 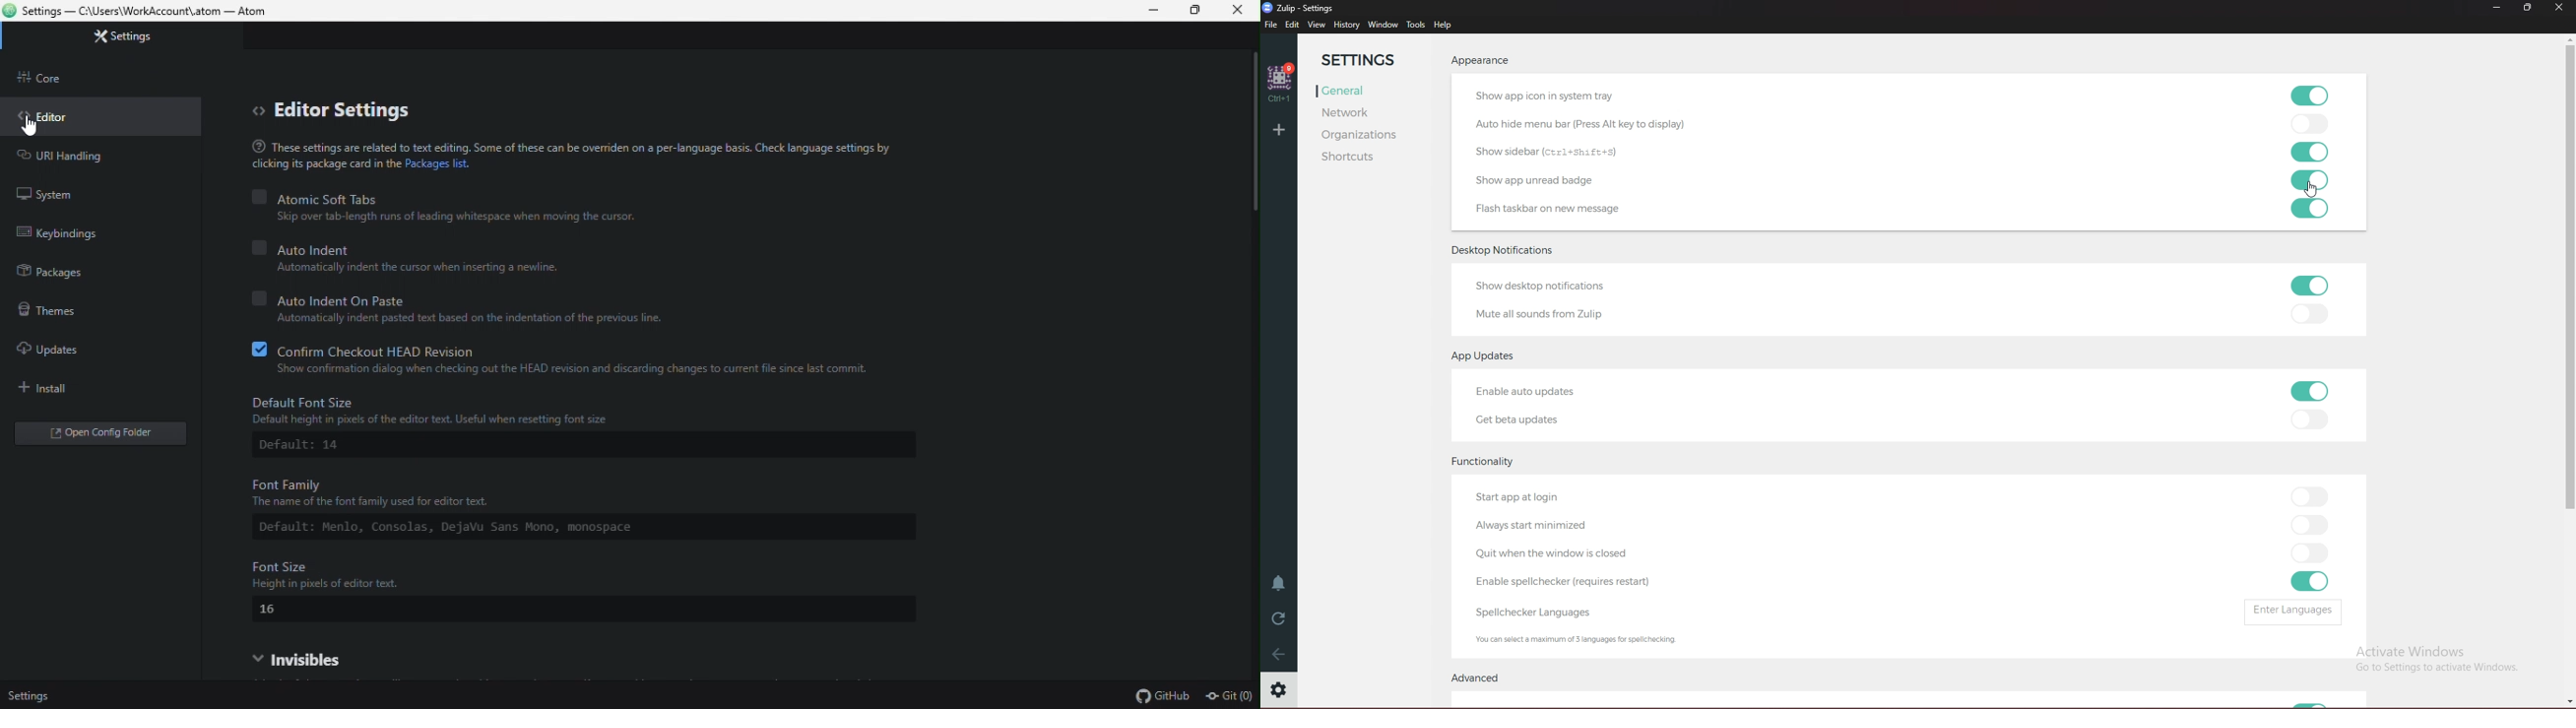 I want to click on Enable auto updates, so click(x=1532, y=392).